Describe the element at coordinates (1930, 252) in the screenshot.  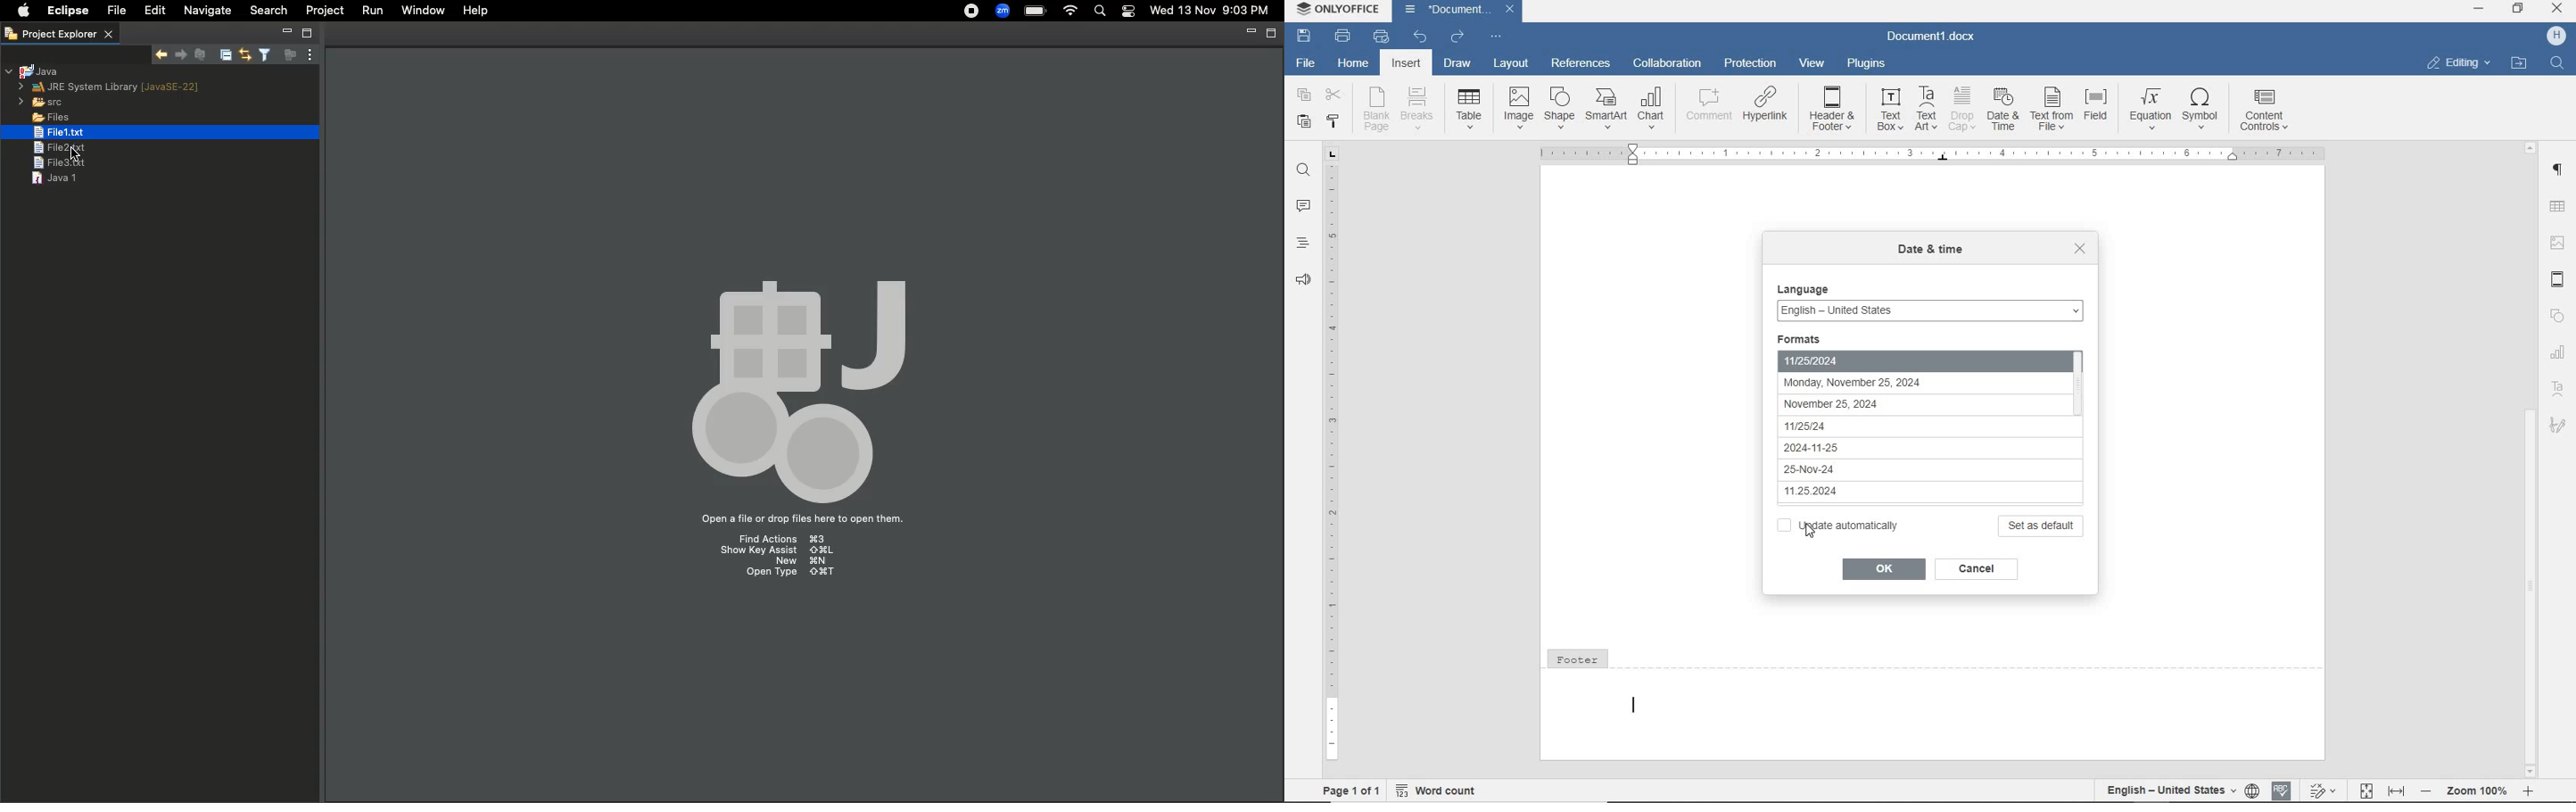
I see `date & time` at that location.